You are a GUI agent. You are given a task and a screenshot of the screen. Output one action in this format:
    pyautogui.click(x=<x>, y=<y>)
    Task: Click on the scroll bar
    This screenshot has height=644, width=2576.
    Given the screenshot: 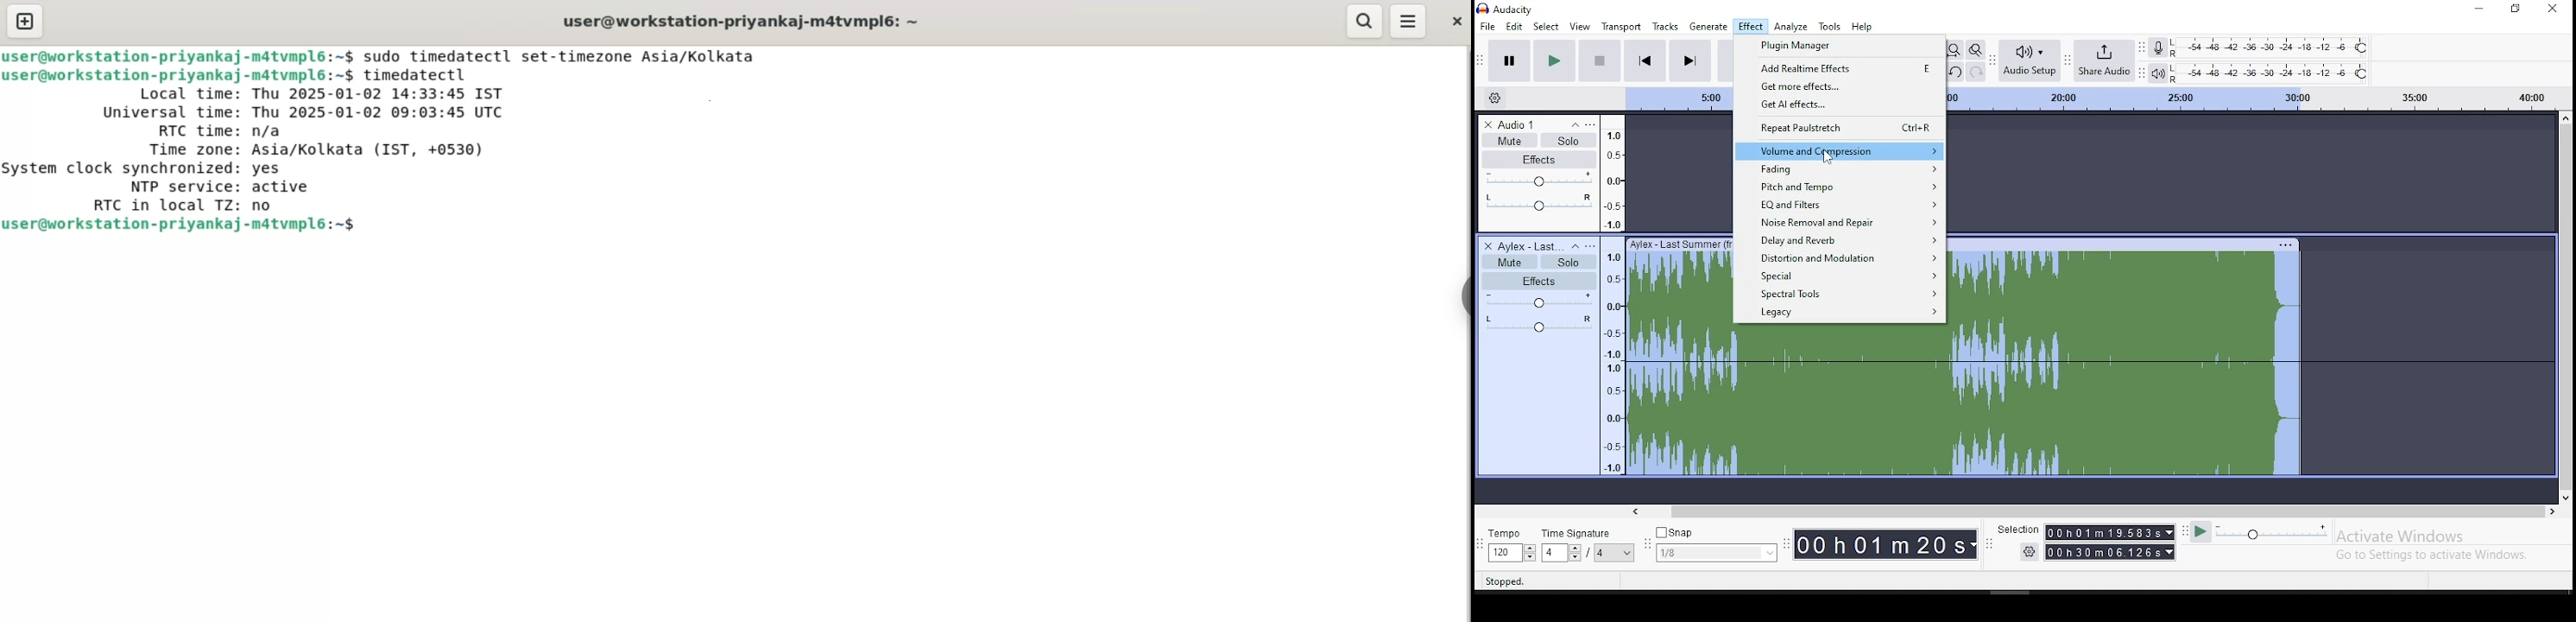 What is the action you would take?
    pyautogui.click(x=2564, y=305)
    